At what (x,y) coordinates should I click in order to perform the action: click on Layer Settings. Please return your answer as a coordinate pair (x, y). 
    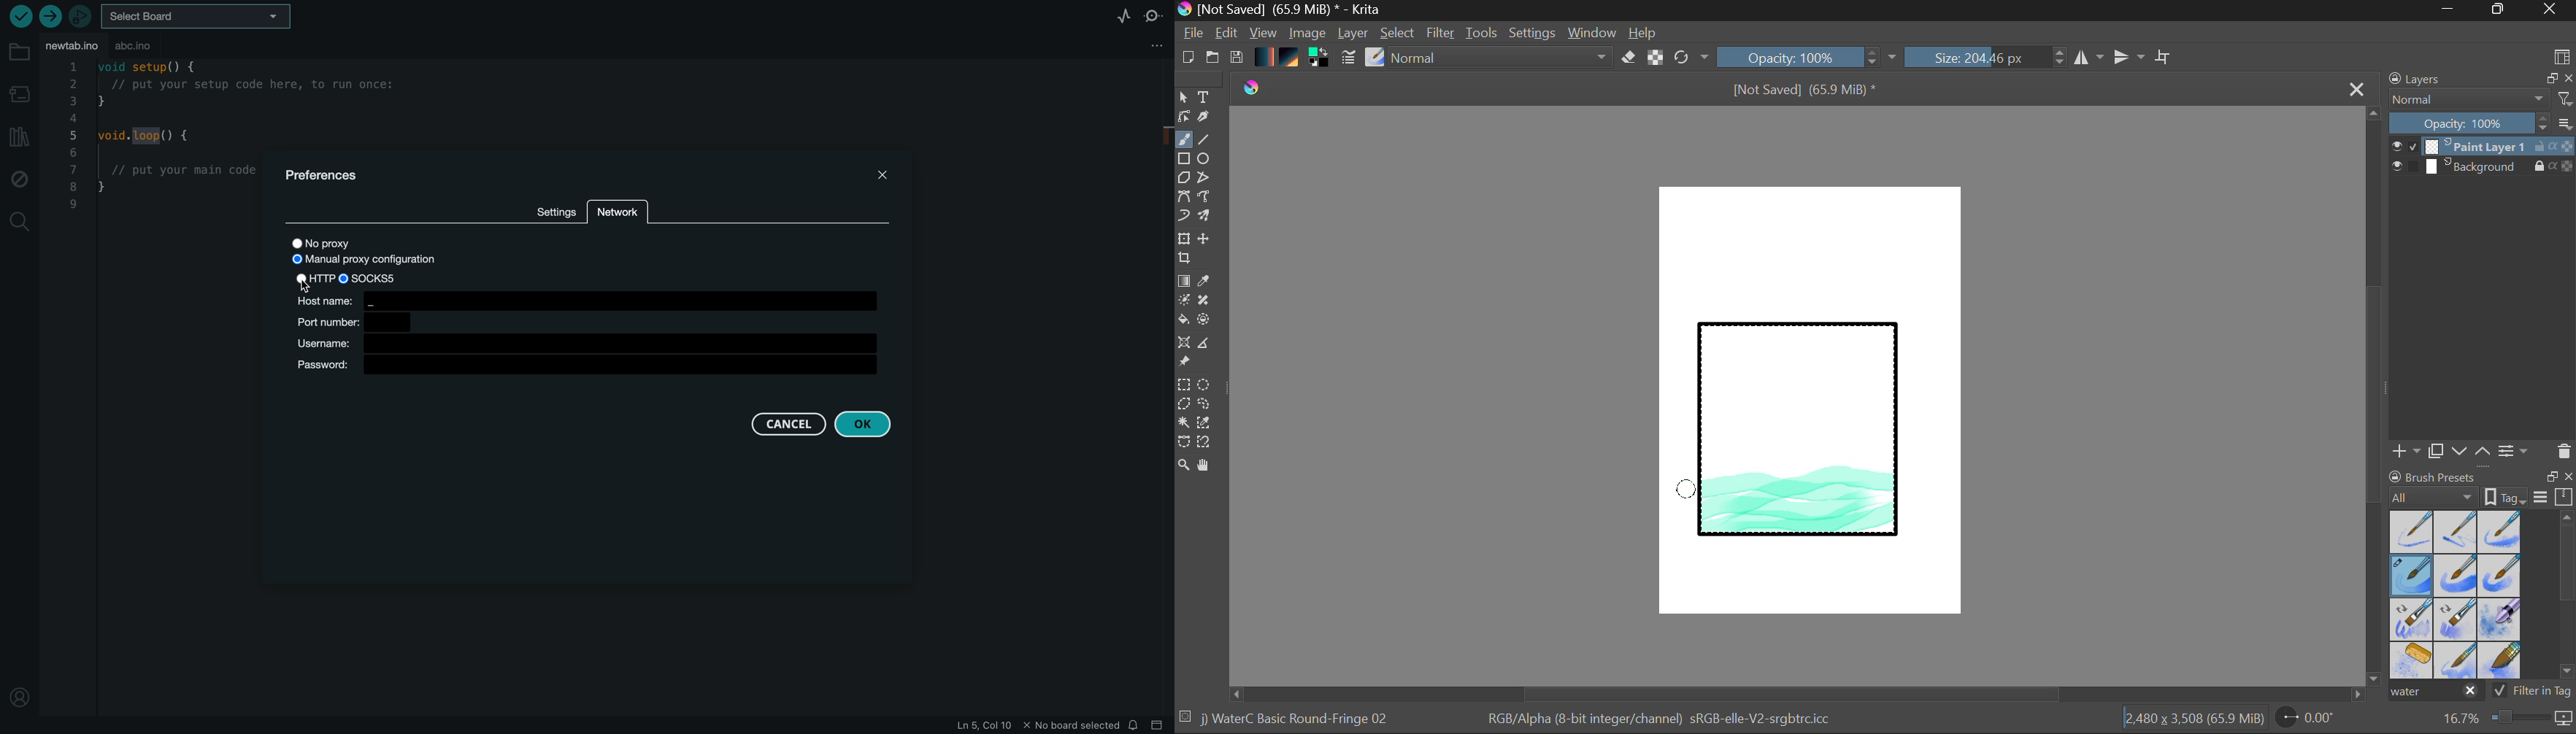
    Looking at the image, I should click on (2514, 450).